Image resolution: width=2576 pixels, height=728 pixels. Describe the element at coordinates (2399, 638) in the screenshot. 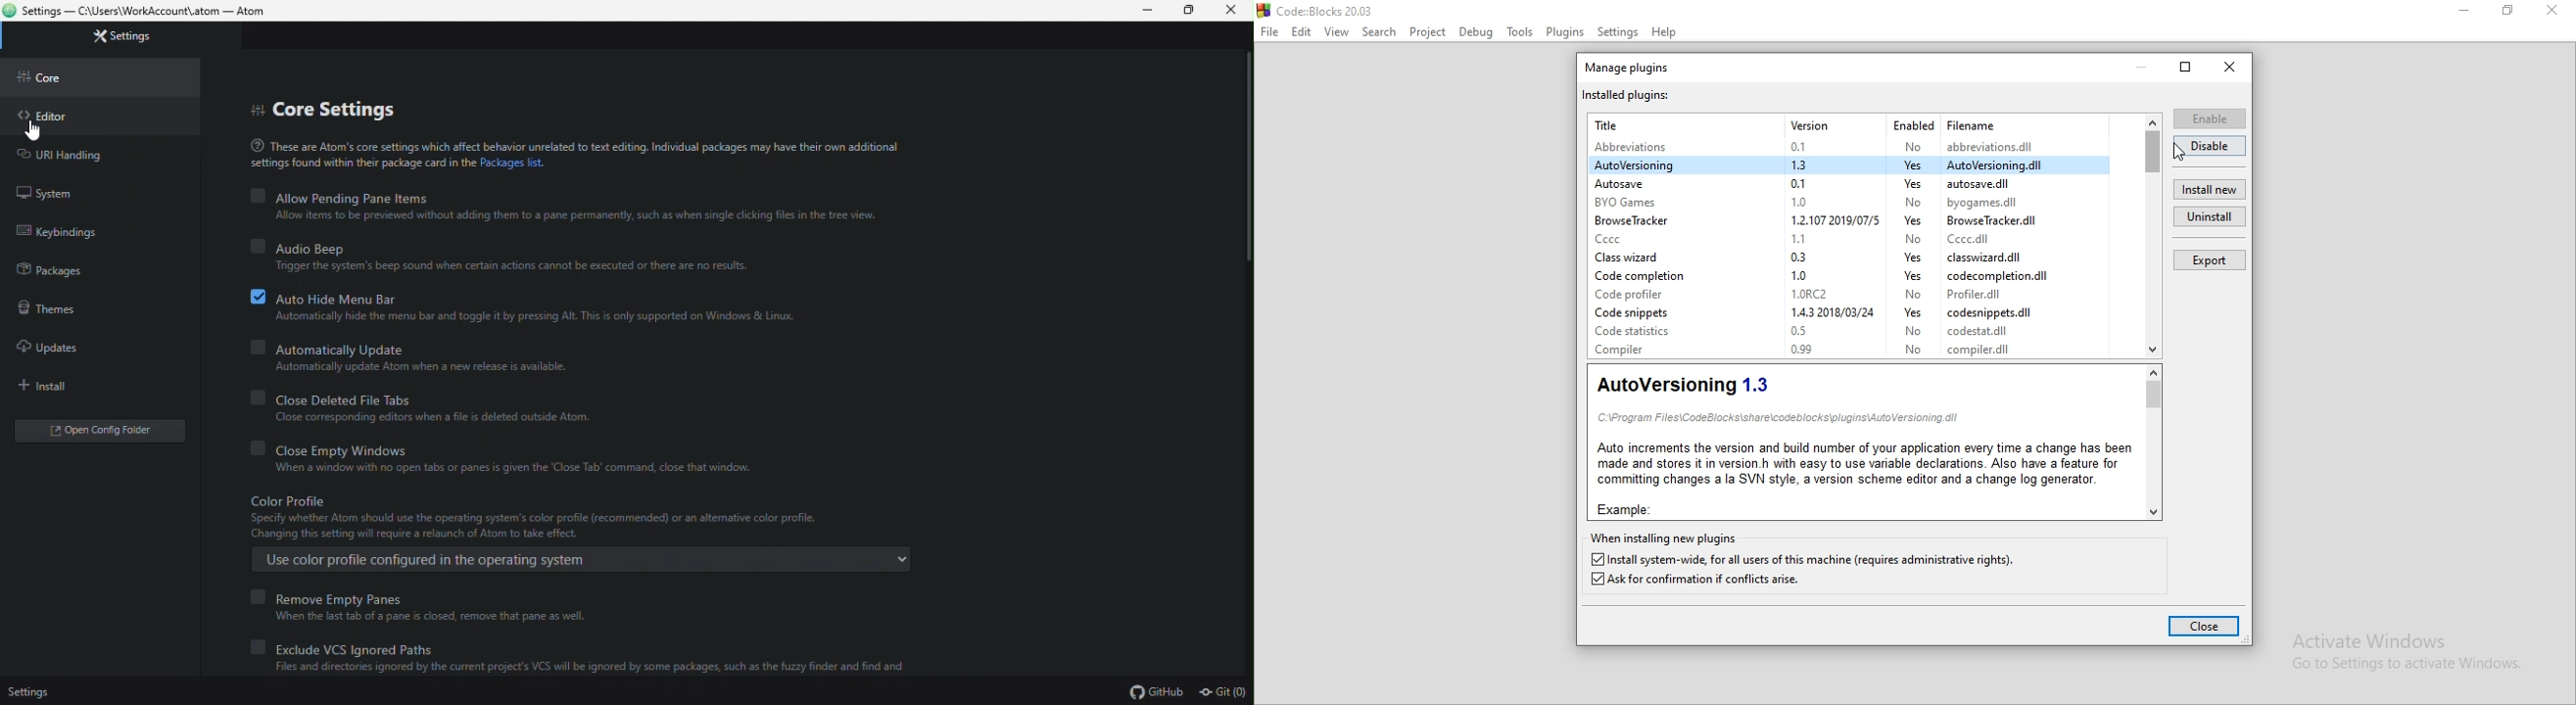

I see `Activate Windows` at that location.